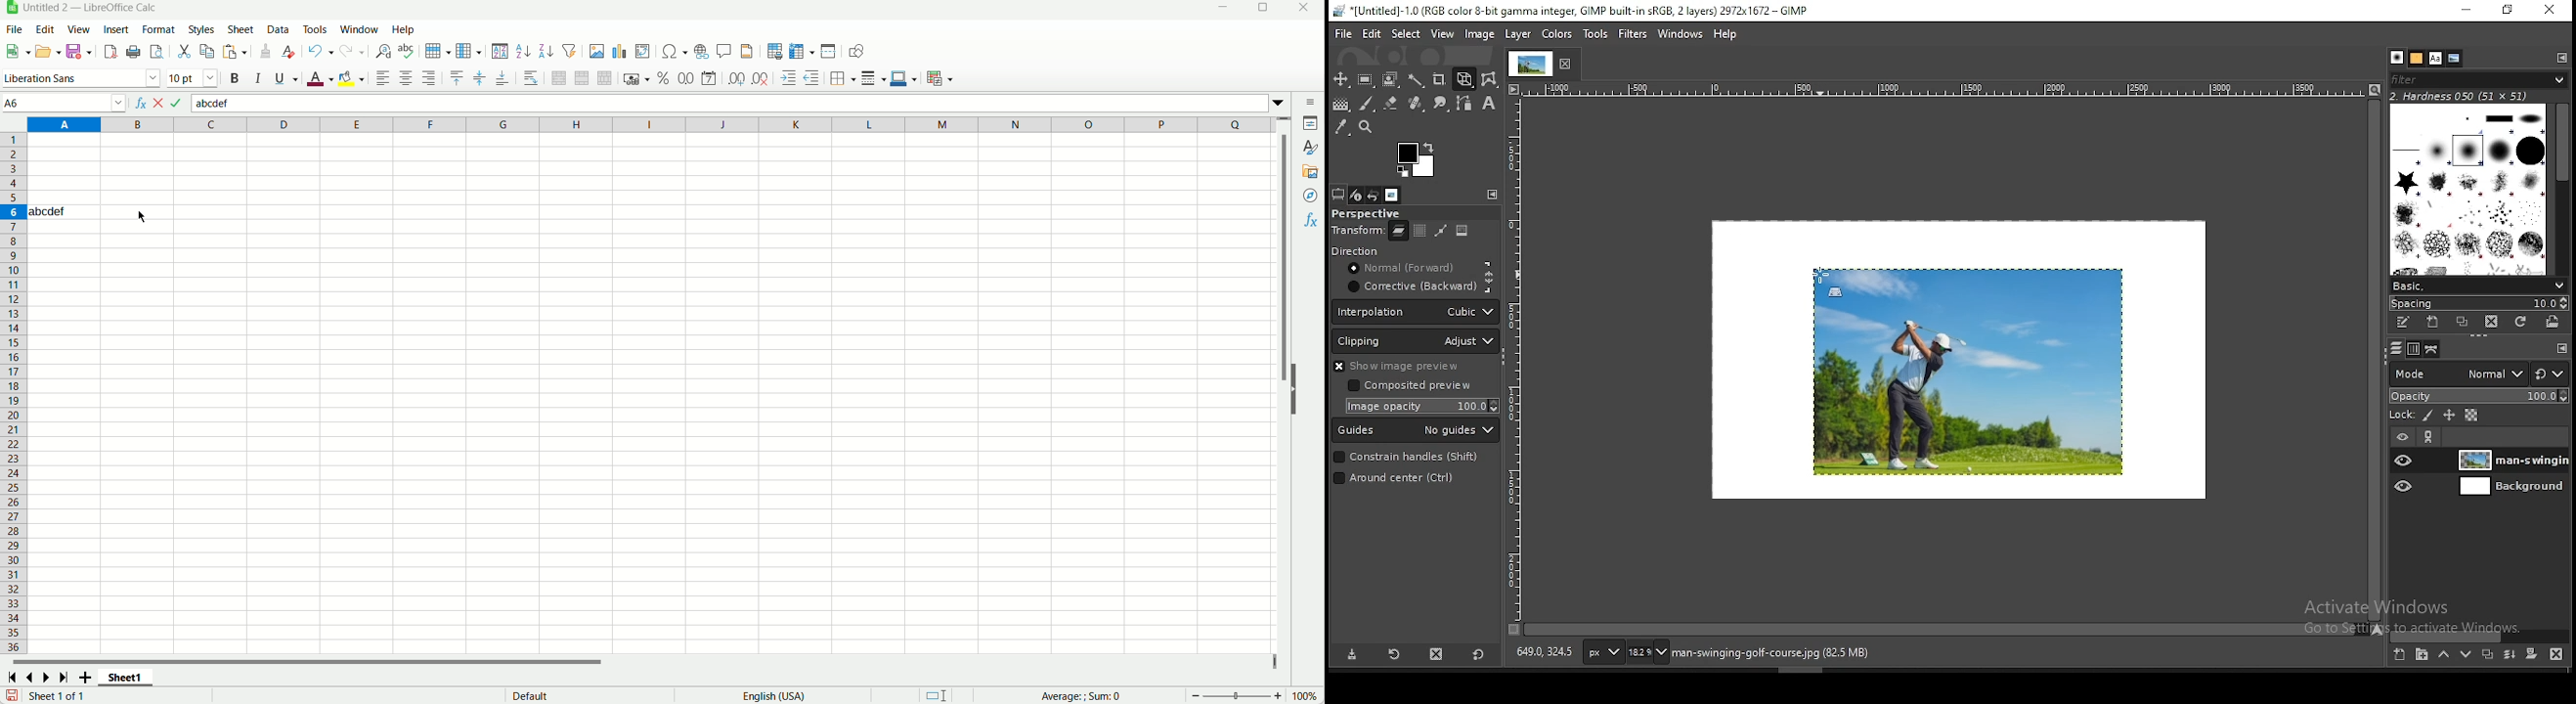  I want to click on mouse pointer, so click(1821, 276).